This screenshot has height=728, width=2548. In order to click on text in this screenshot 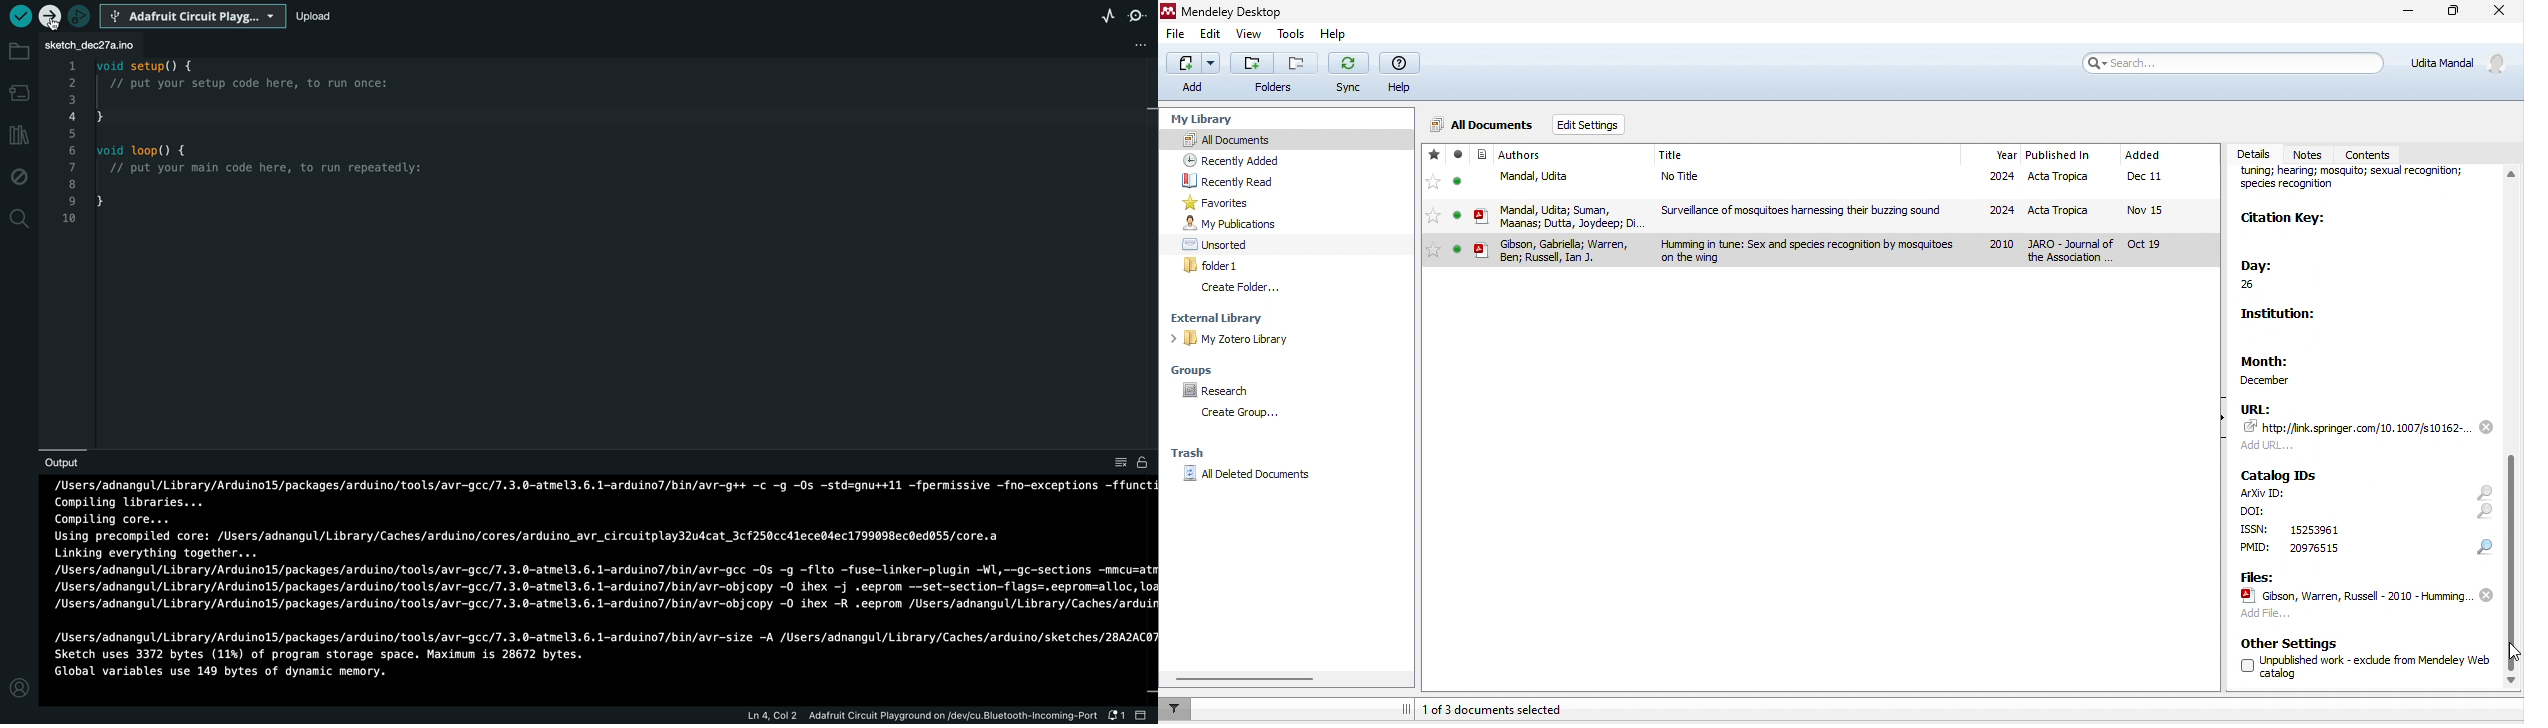, I will do `click(2313, 548)`.